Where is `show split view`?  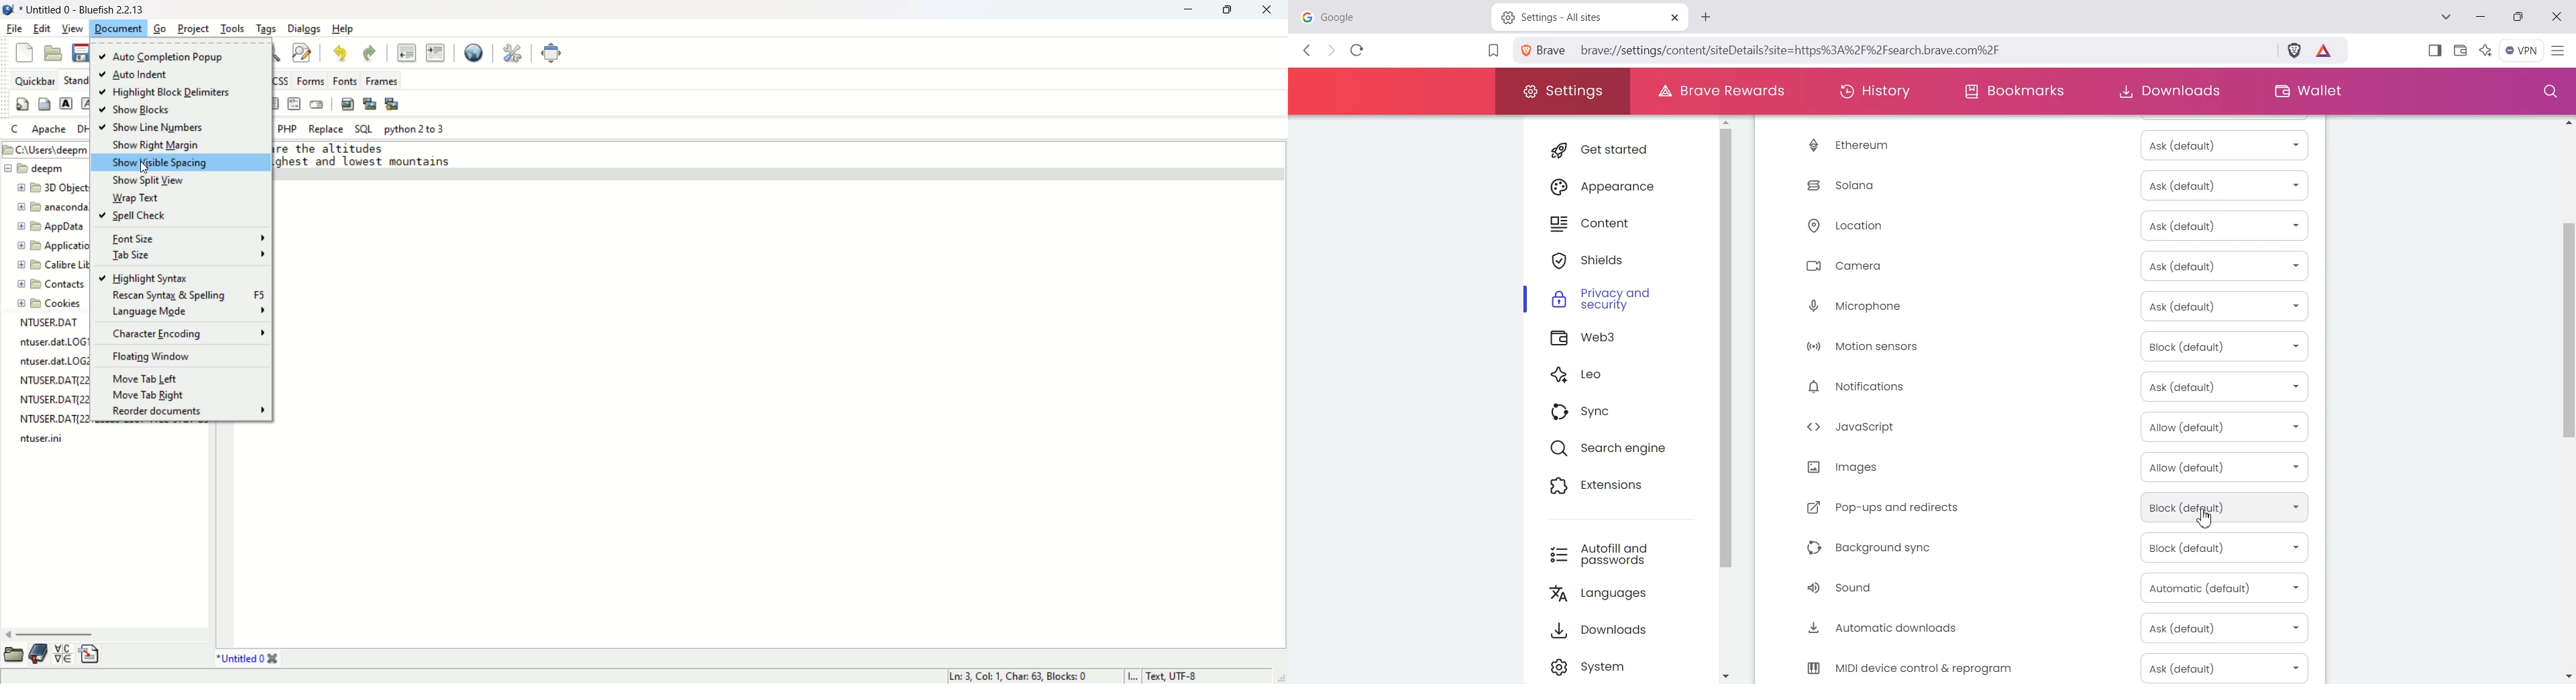
show split view is located at coordinates (148, 181).